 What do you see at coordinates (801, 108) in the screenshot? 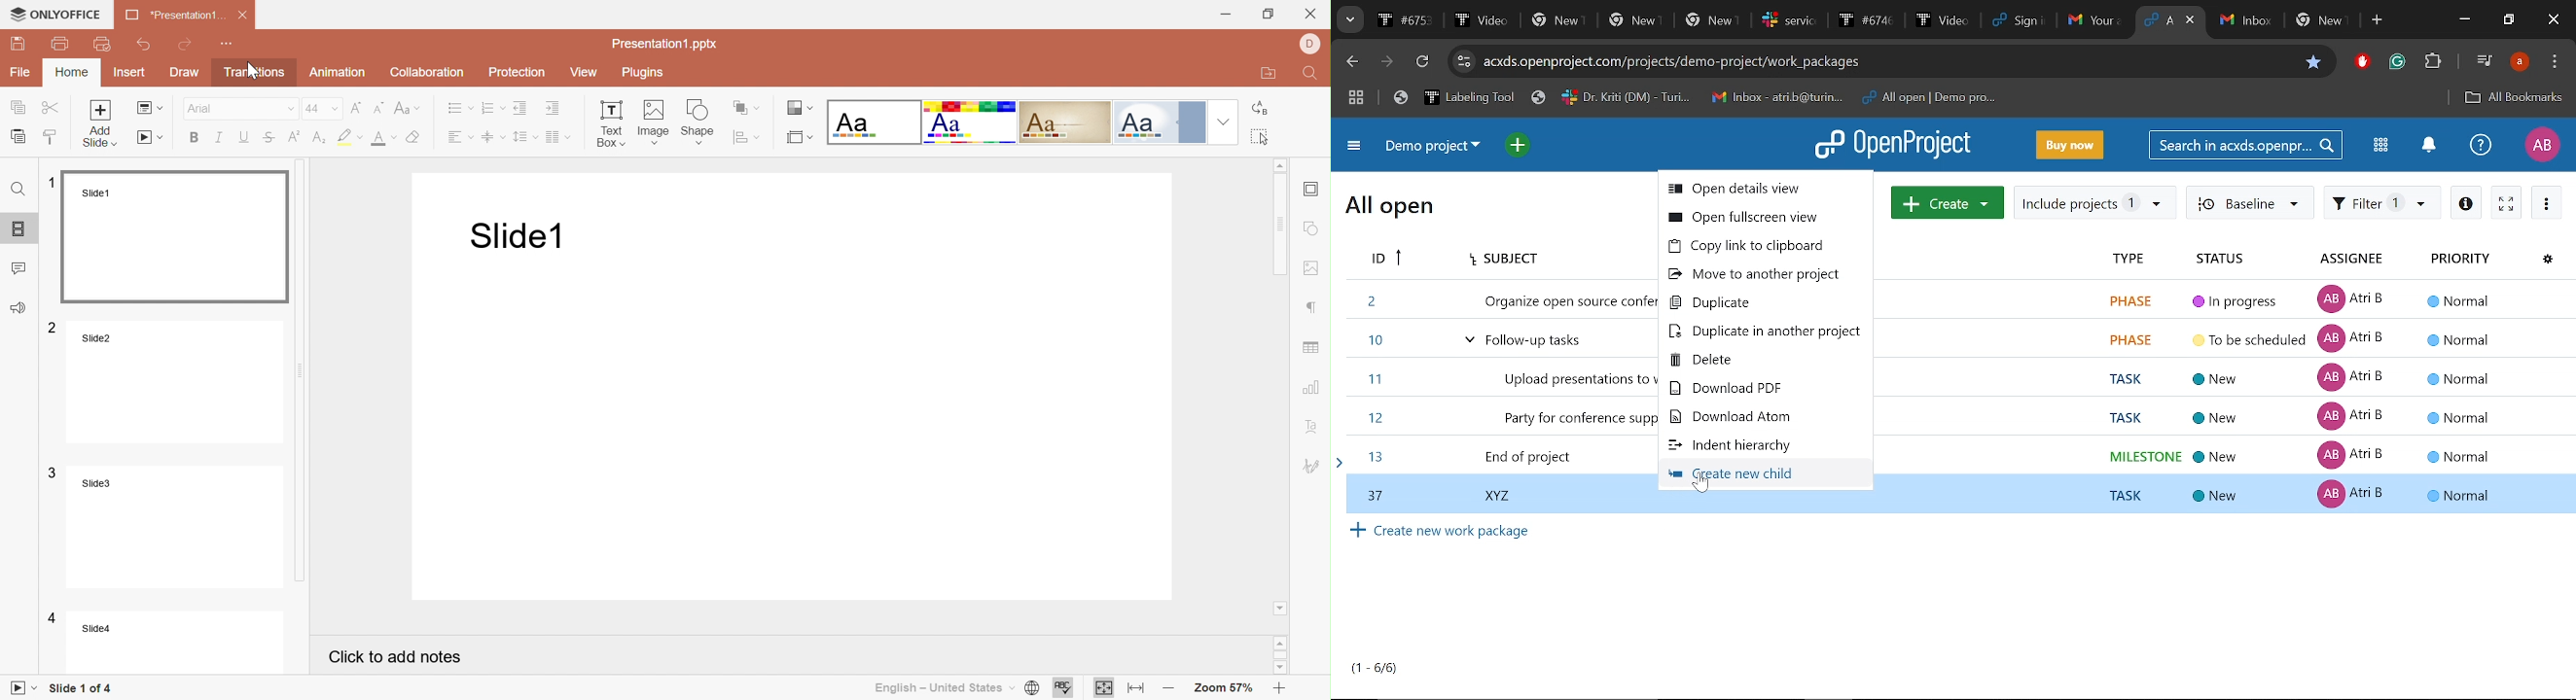
I see `Change color theme` at bounding box center [801, 108].